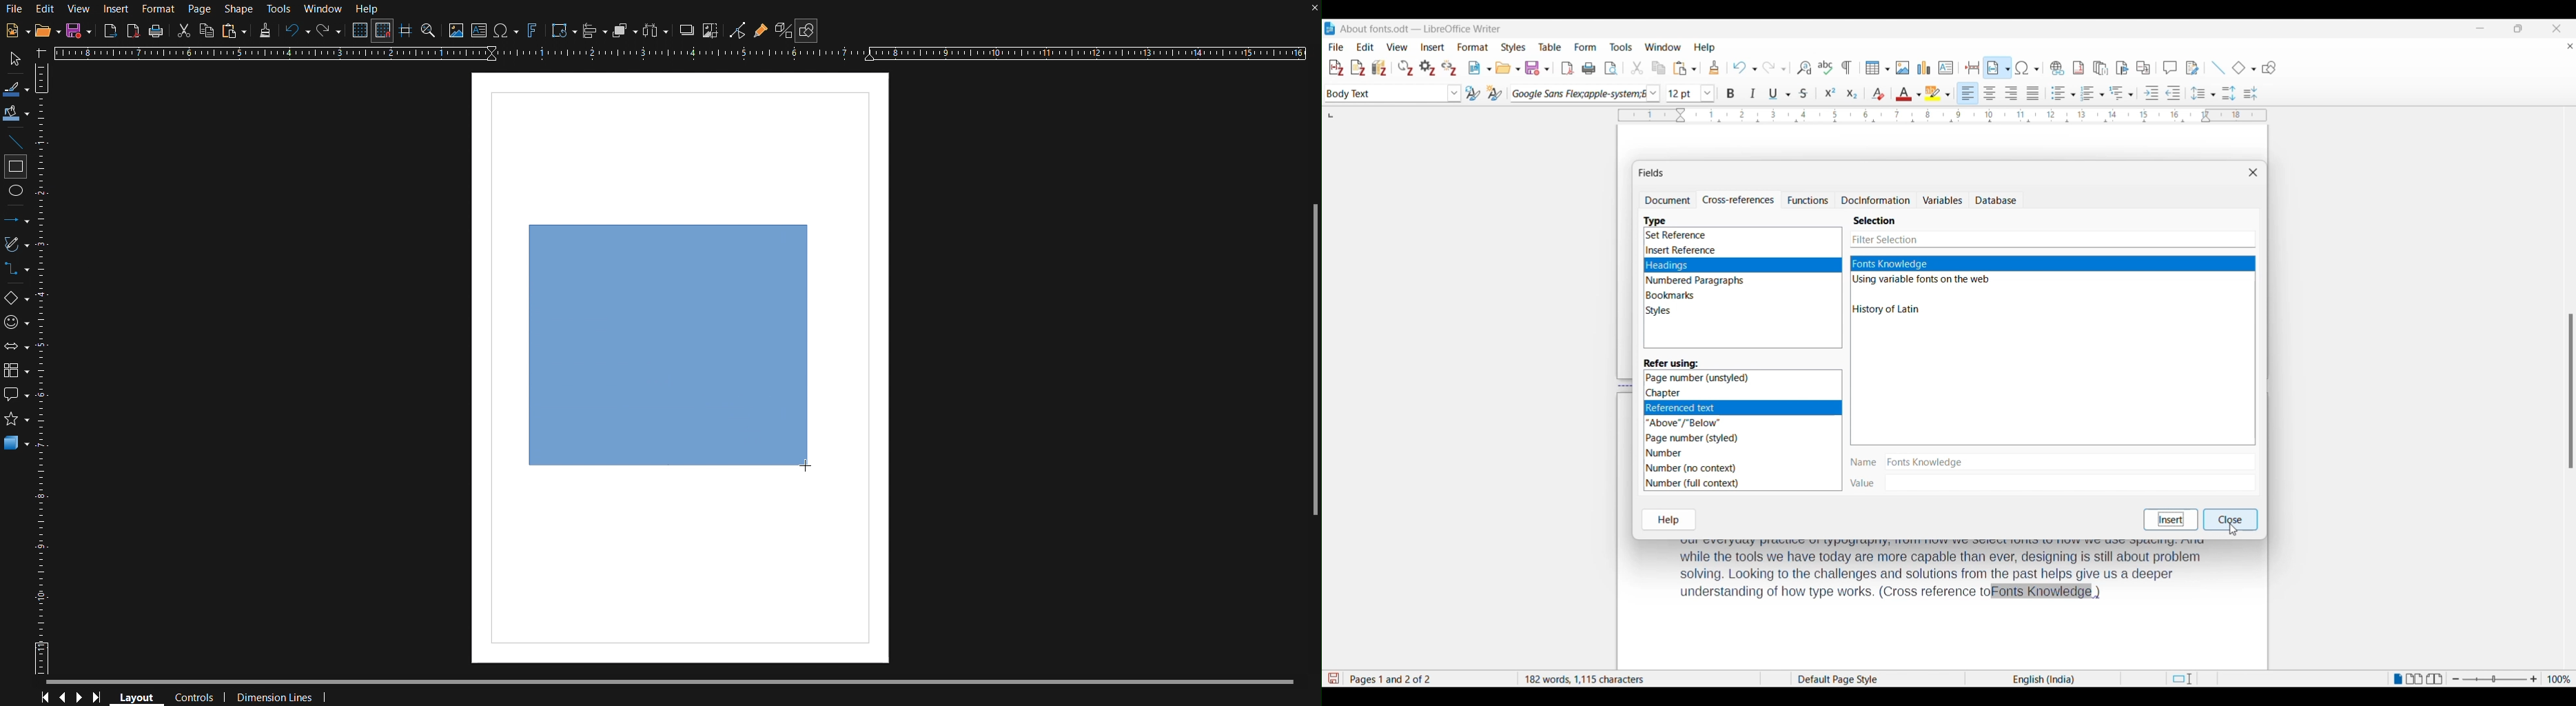 The width and height of the screenshot is (2576, 728). I want to click on Arrange, so click(625, 30).